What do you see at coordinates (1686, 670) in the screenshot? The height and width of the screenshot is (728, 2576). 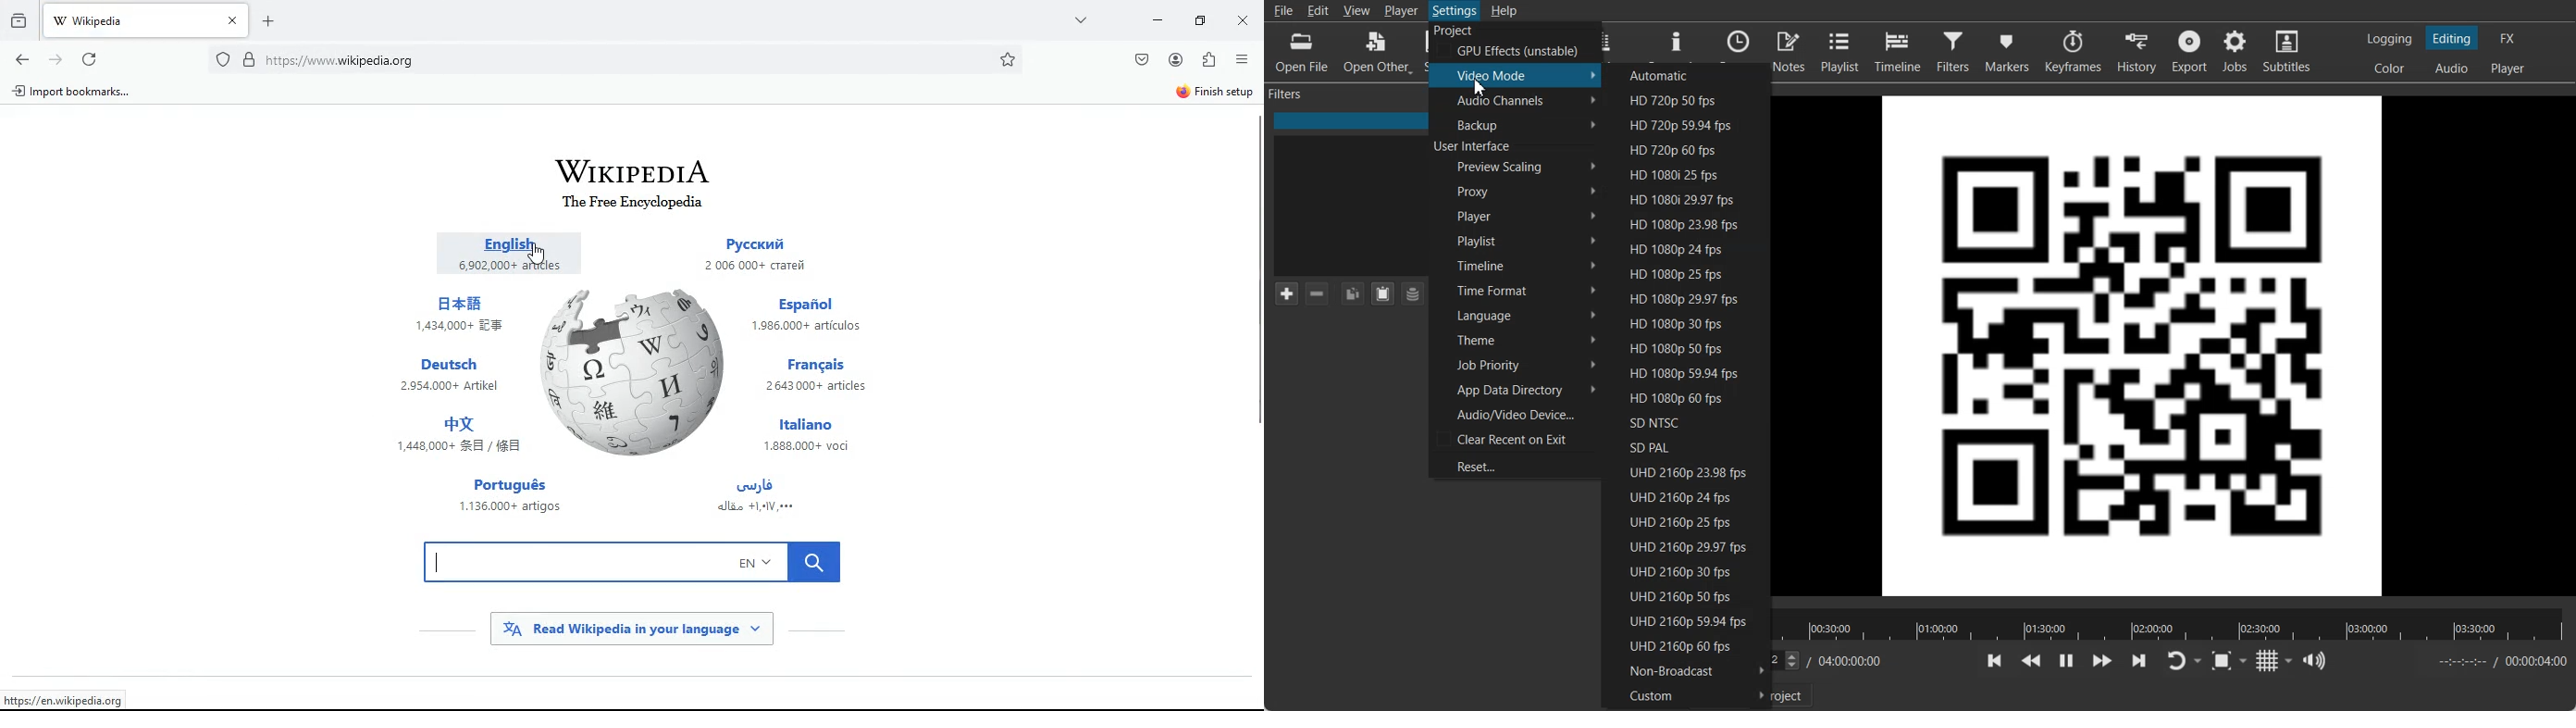 I see `Non-Broadcast` at bounding box center [1686, 670].